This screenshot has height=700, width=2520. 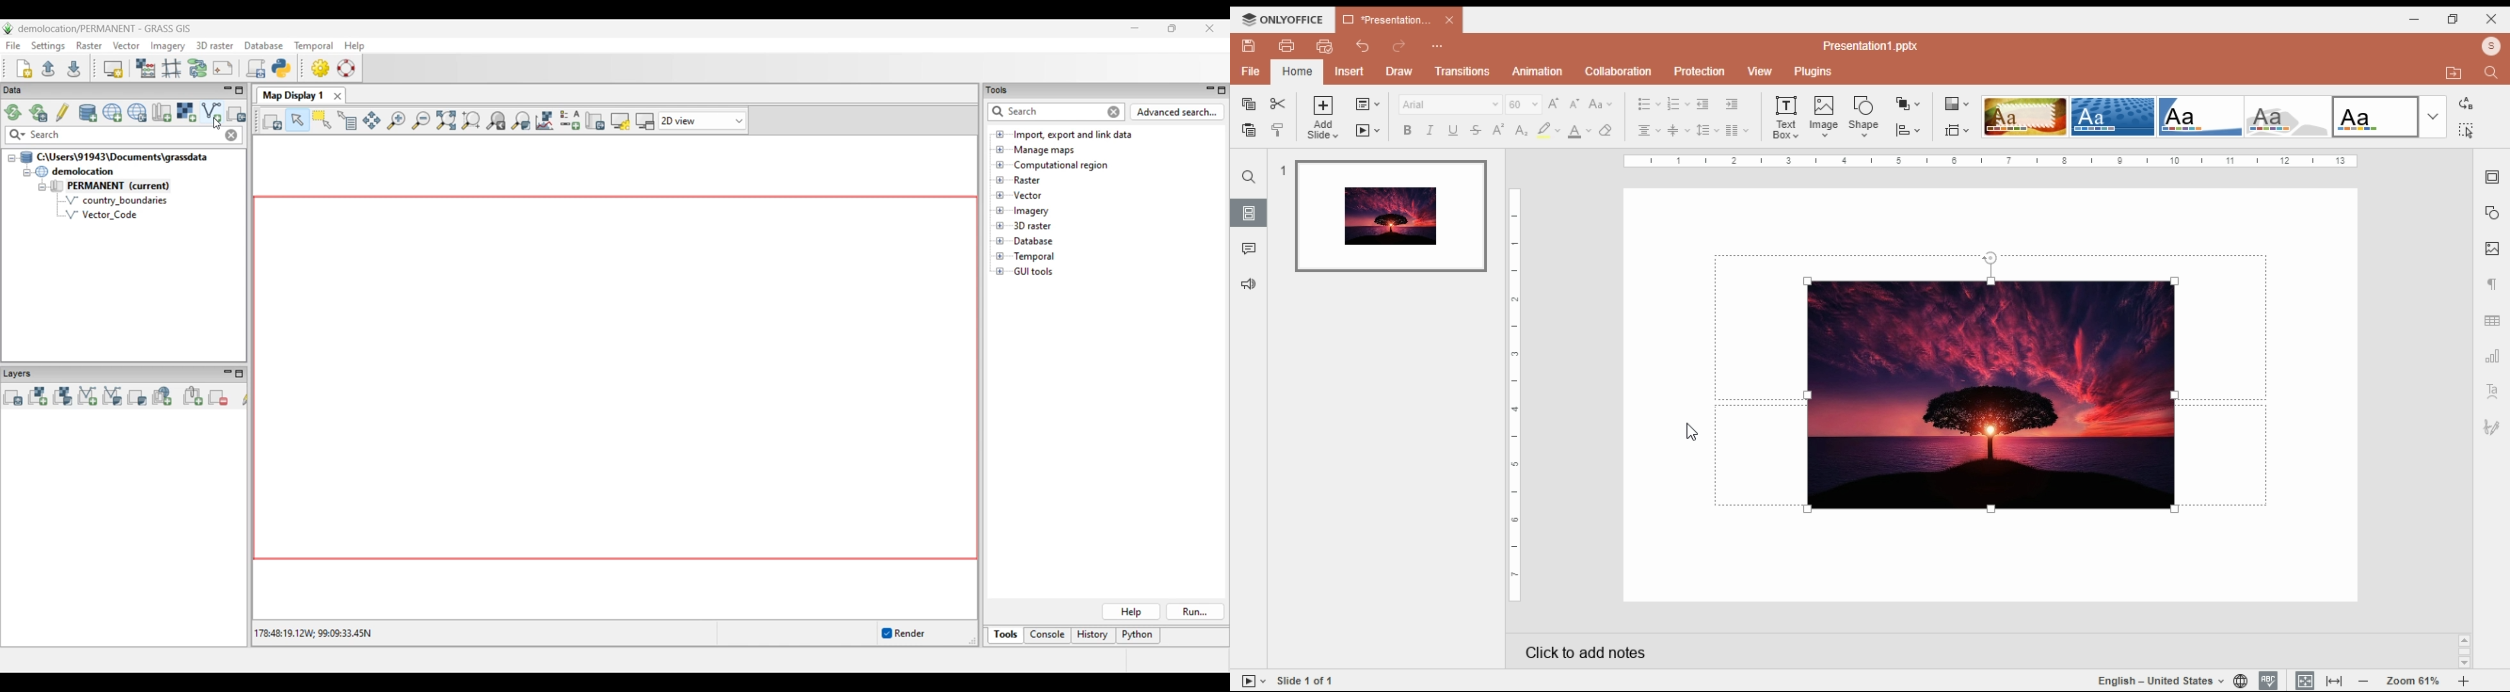 I want to click on theme 3, so click(x=2199, y=117).